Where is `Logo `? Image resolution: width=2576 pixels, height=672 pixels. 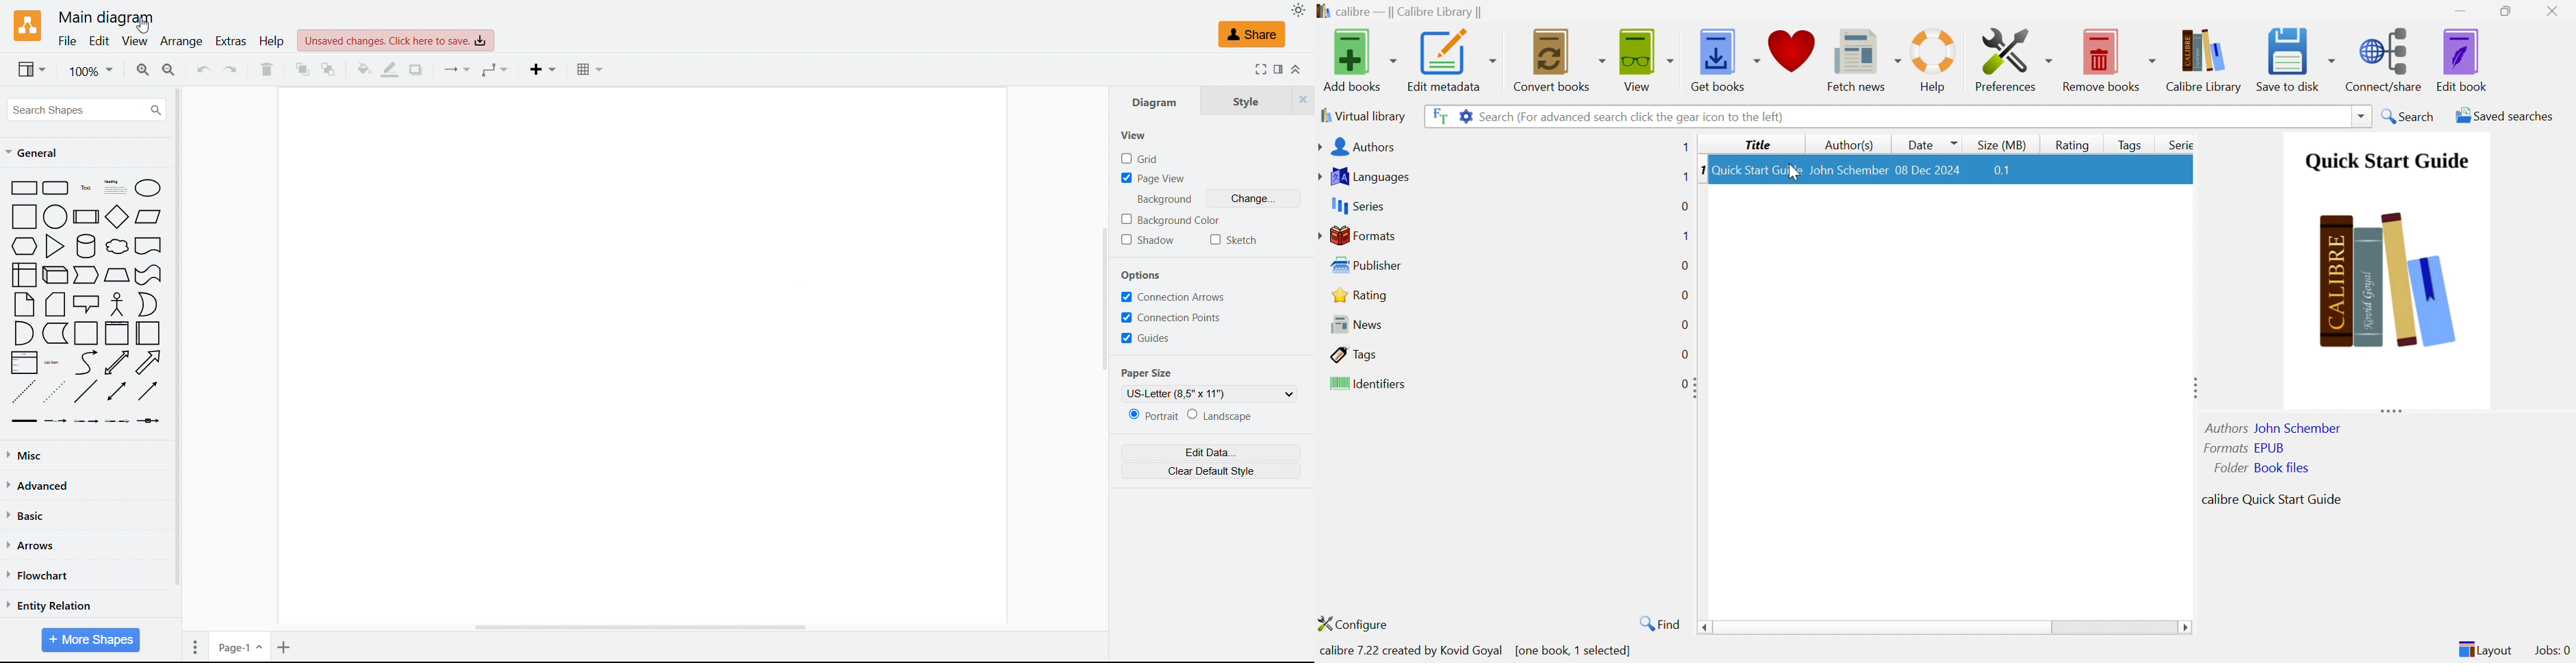 Logo  is located at coordinates (28, 25).